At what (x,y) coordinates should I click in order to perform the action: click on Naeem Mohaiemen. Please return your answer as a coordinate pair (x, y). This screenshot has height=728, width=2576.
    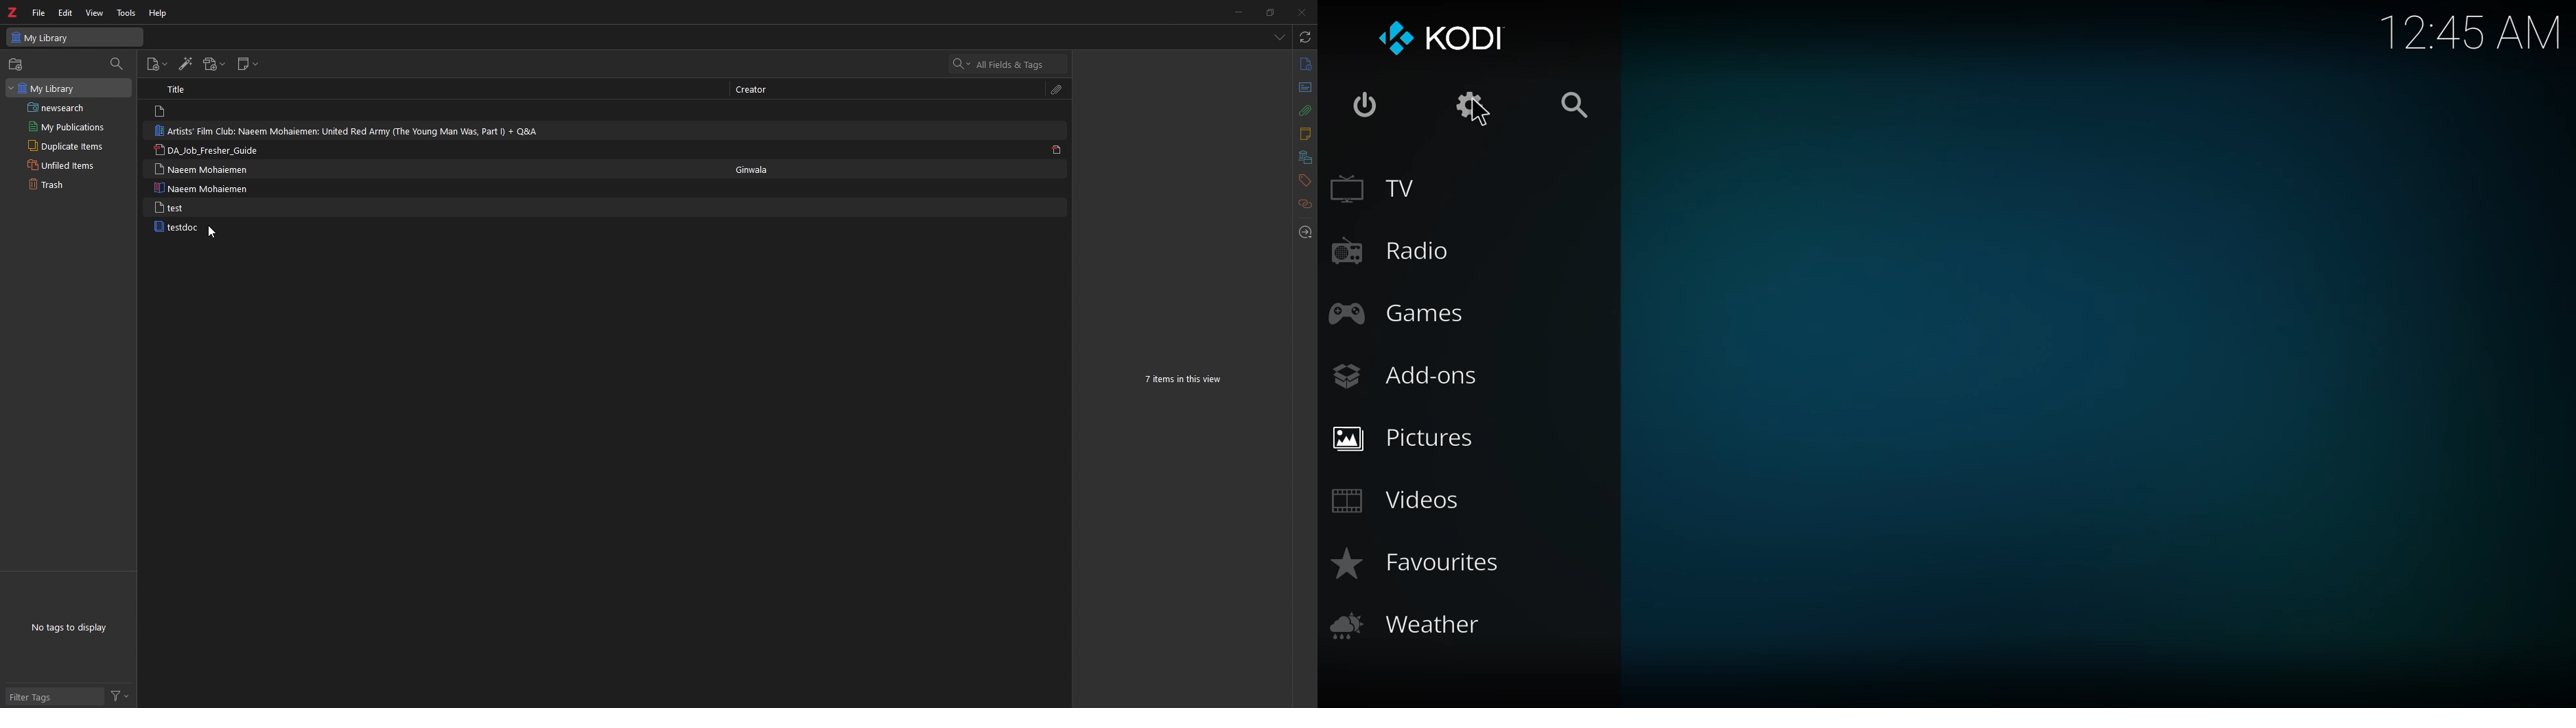
    Looking at the image, I should click on (202, 169).